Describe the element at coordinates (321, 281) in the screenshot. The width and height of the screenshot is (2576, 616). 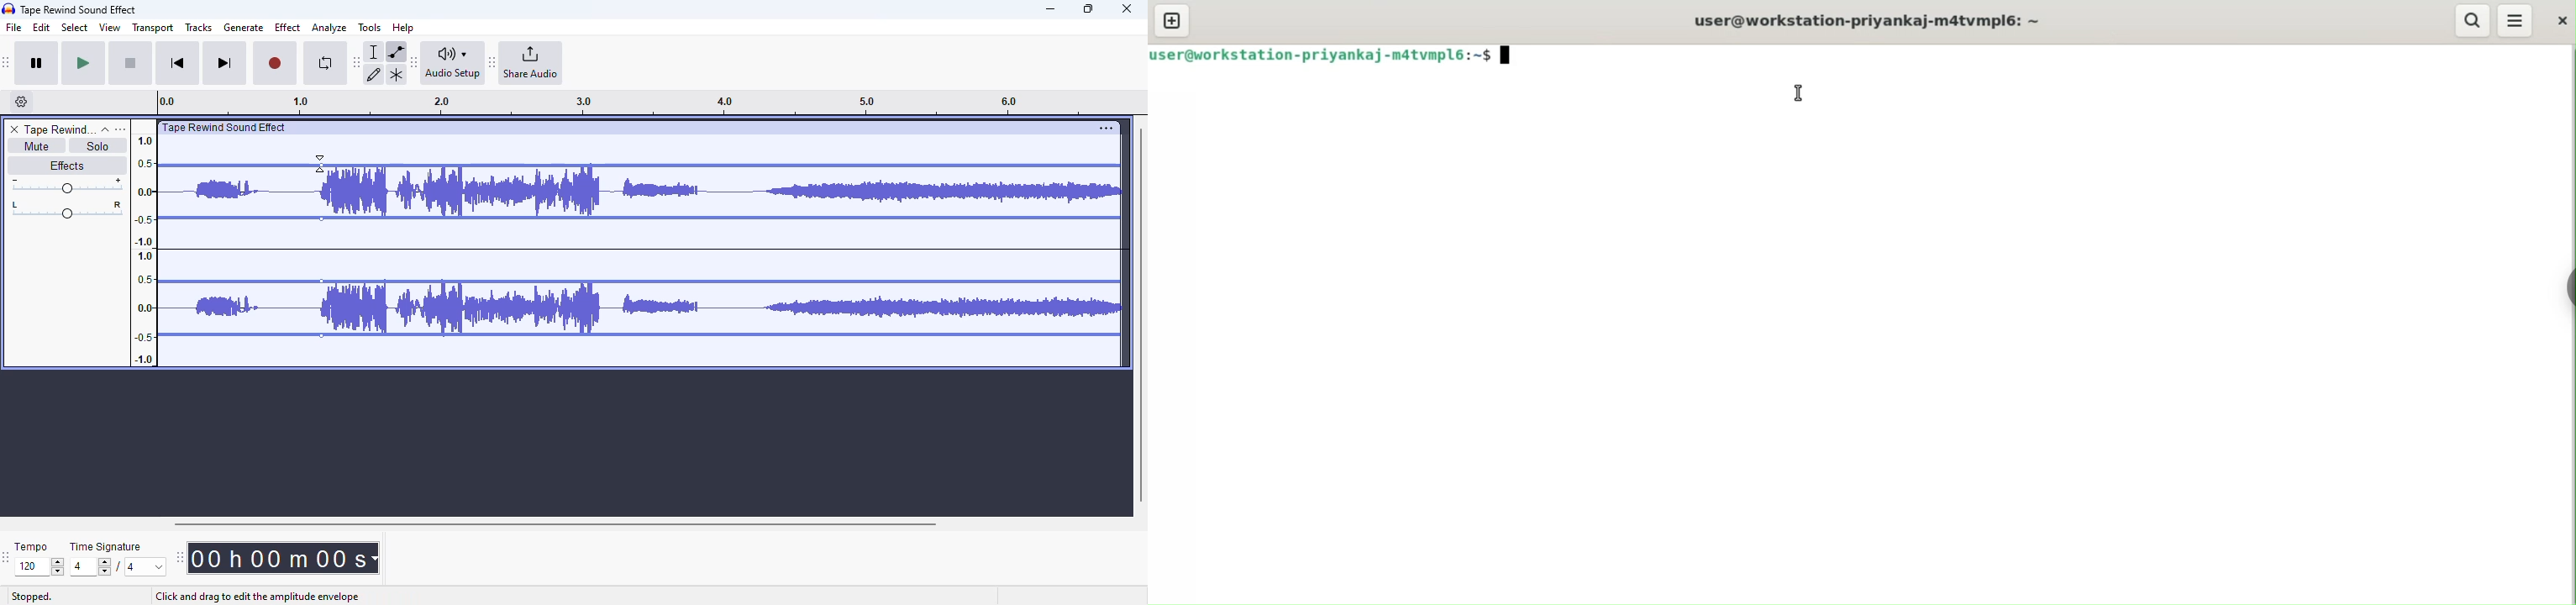
I see `Control point` at that location.